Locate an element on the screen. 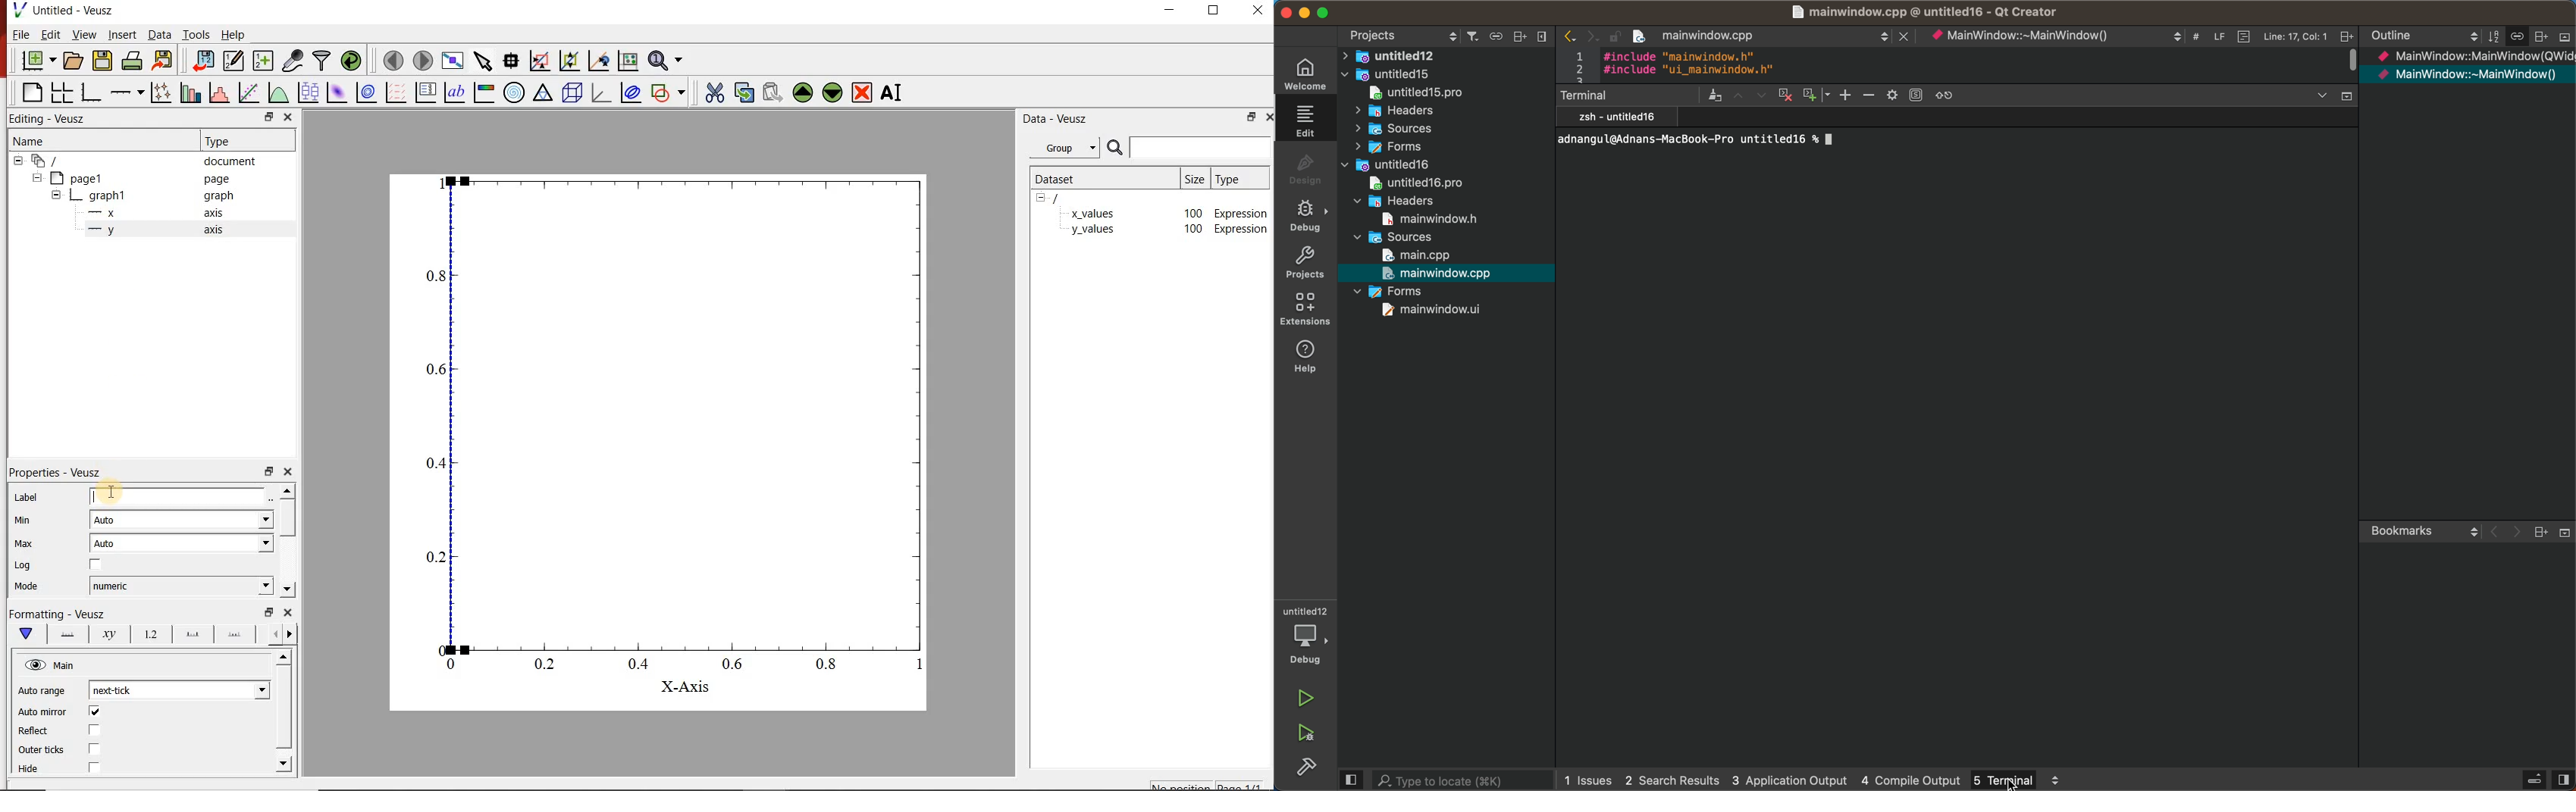 The image size is (2576, 812). drop down is located at coordinates (2332, 97).